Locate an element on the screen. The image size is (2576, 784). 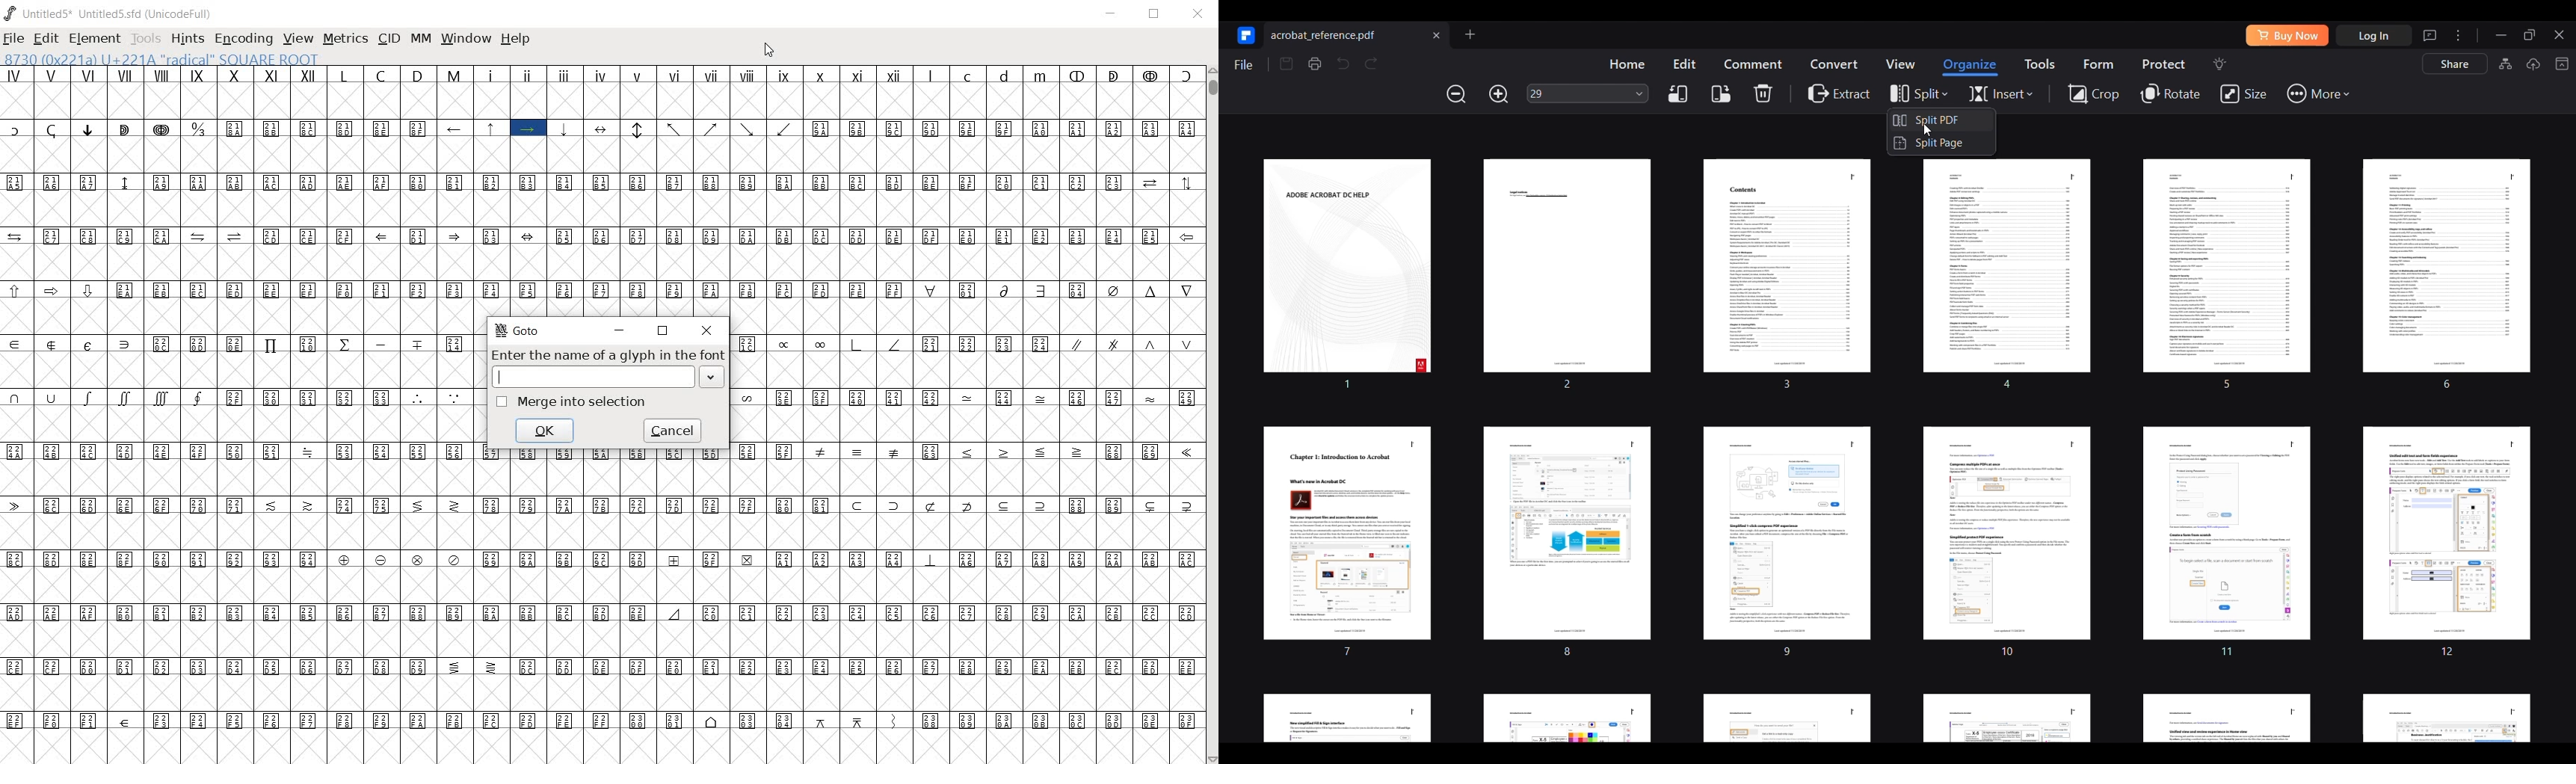
HINTS is located at coordinates (187, 39).